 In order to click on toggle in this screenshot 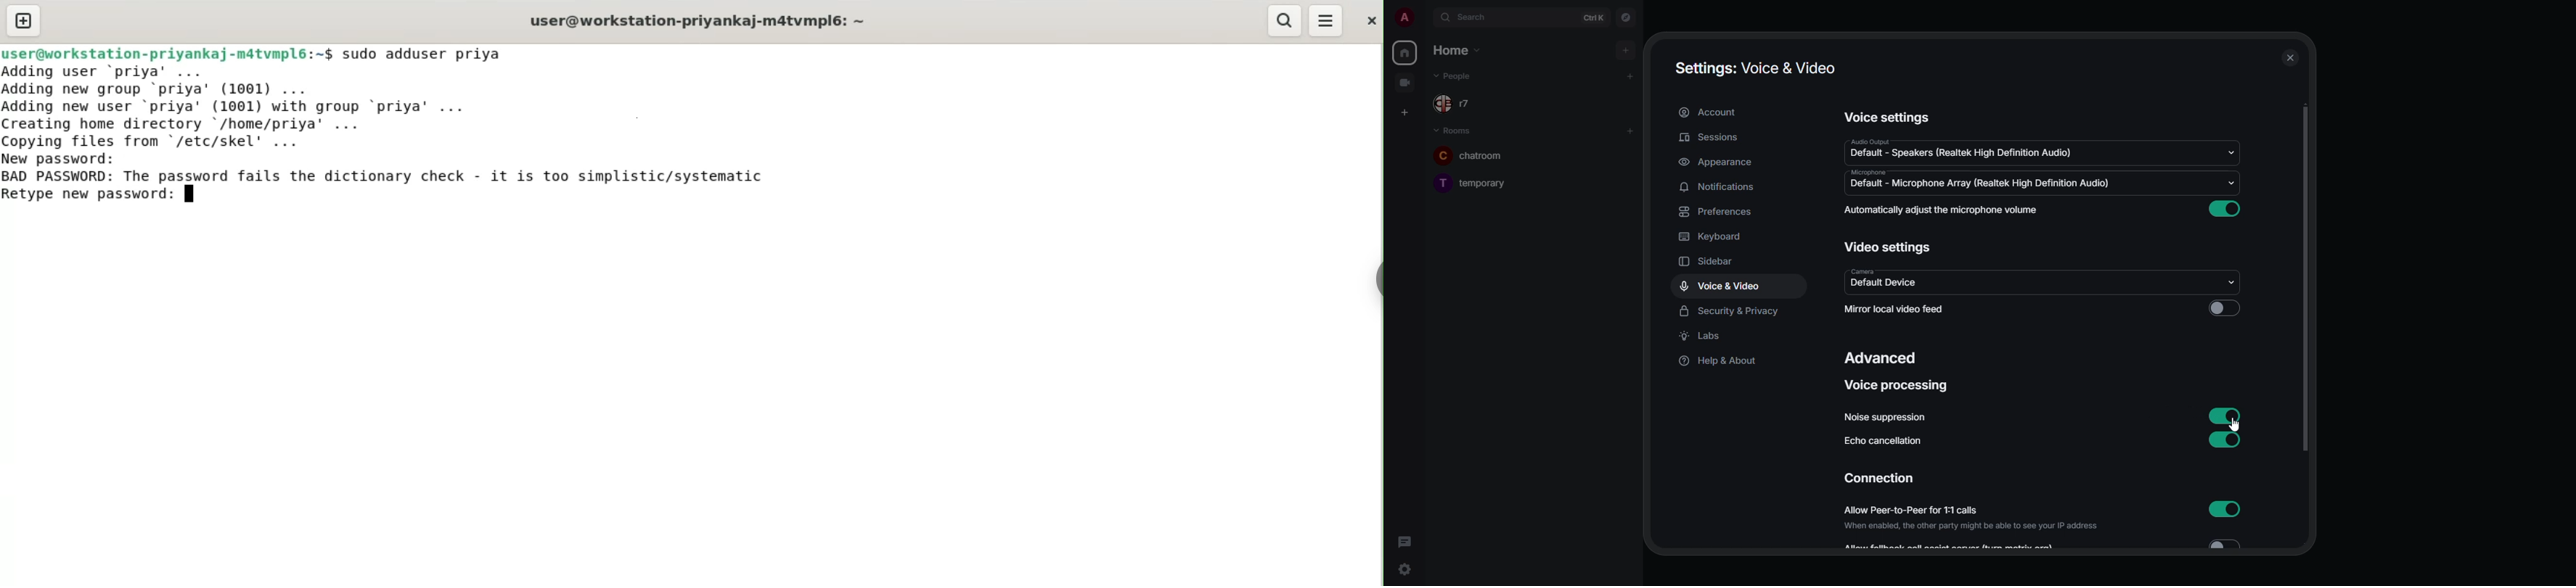, I will do `click(2229, 543)`.